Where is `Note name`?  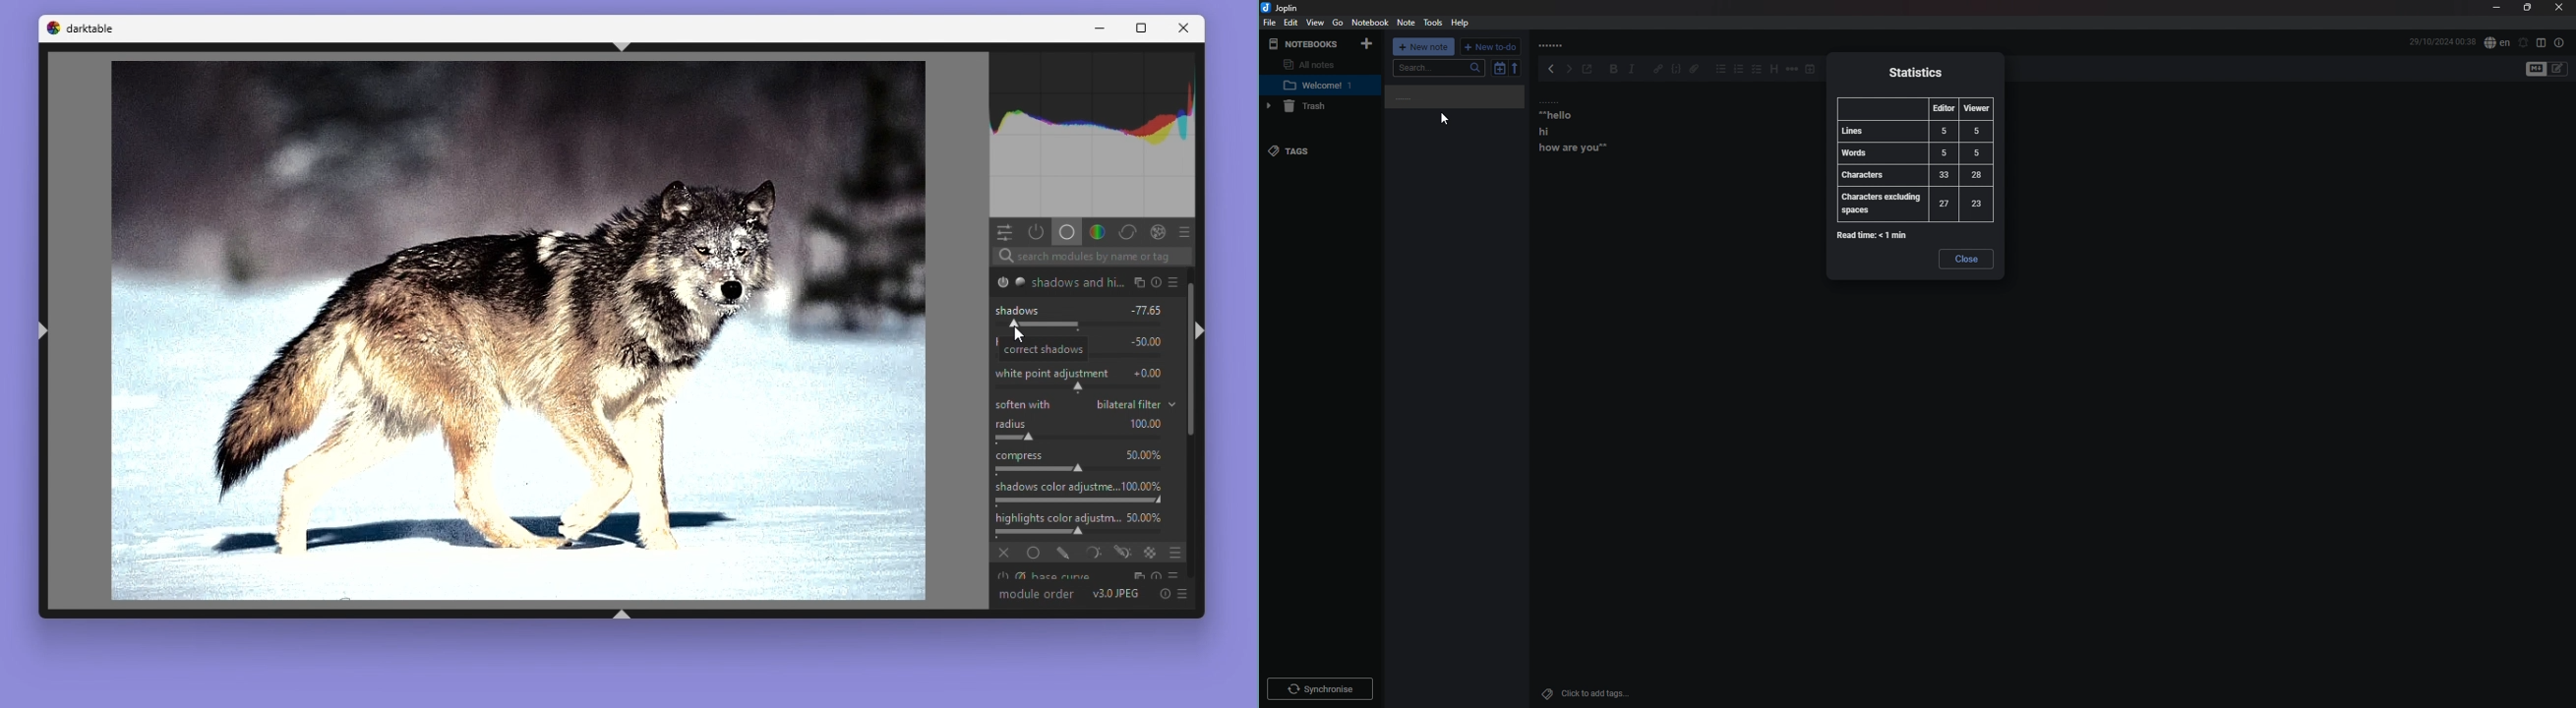 Note name is located at coordinates (1439, 97).